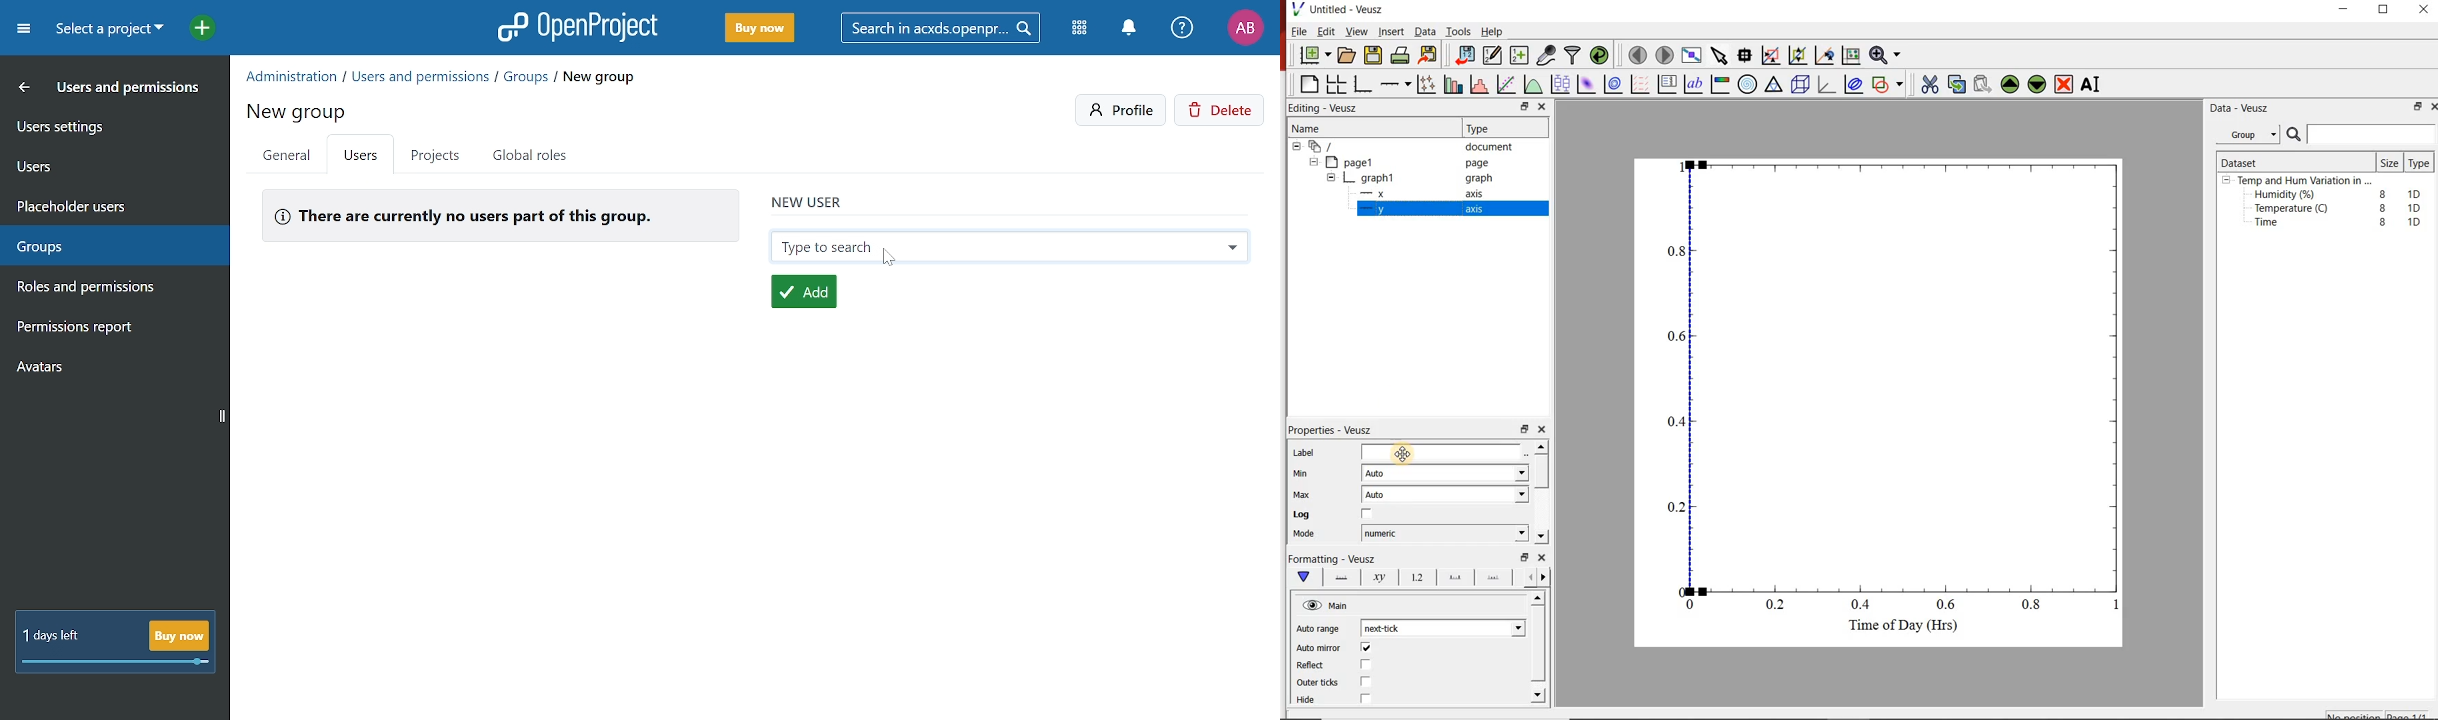 This screenshot has width=2464, height=728. I want to click on Fit a function to data, so click(1507, 83).